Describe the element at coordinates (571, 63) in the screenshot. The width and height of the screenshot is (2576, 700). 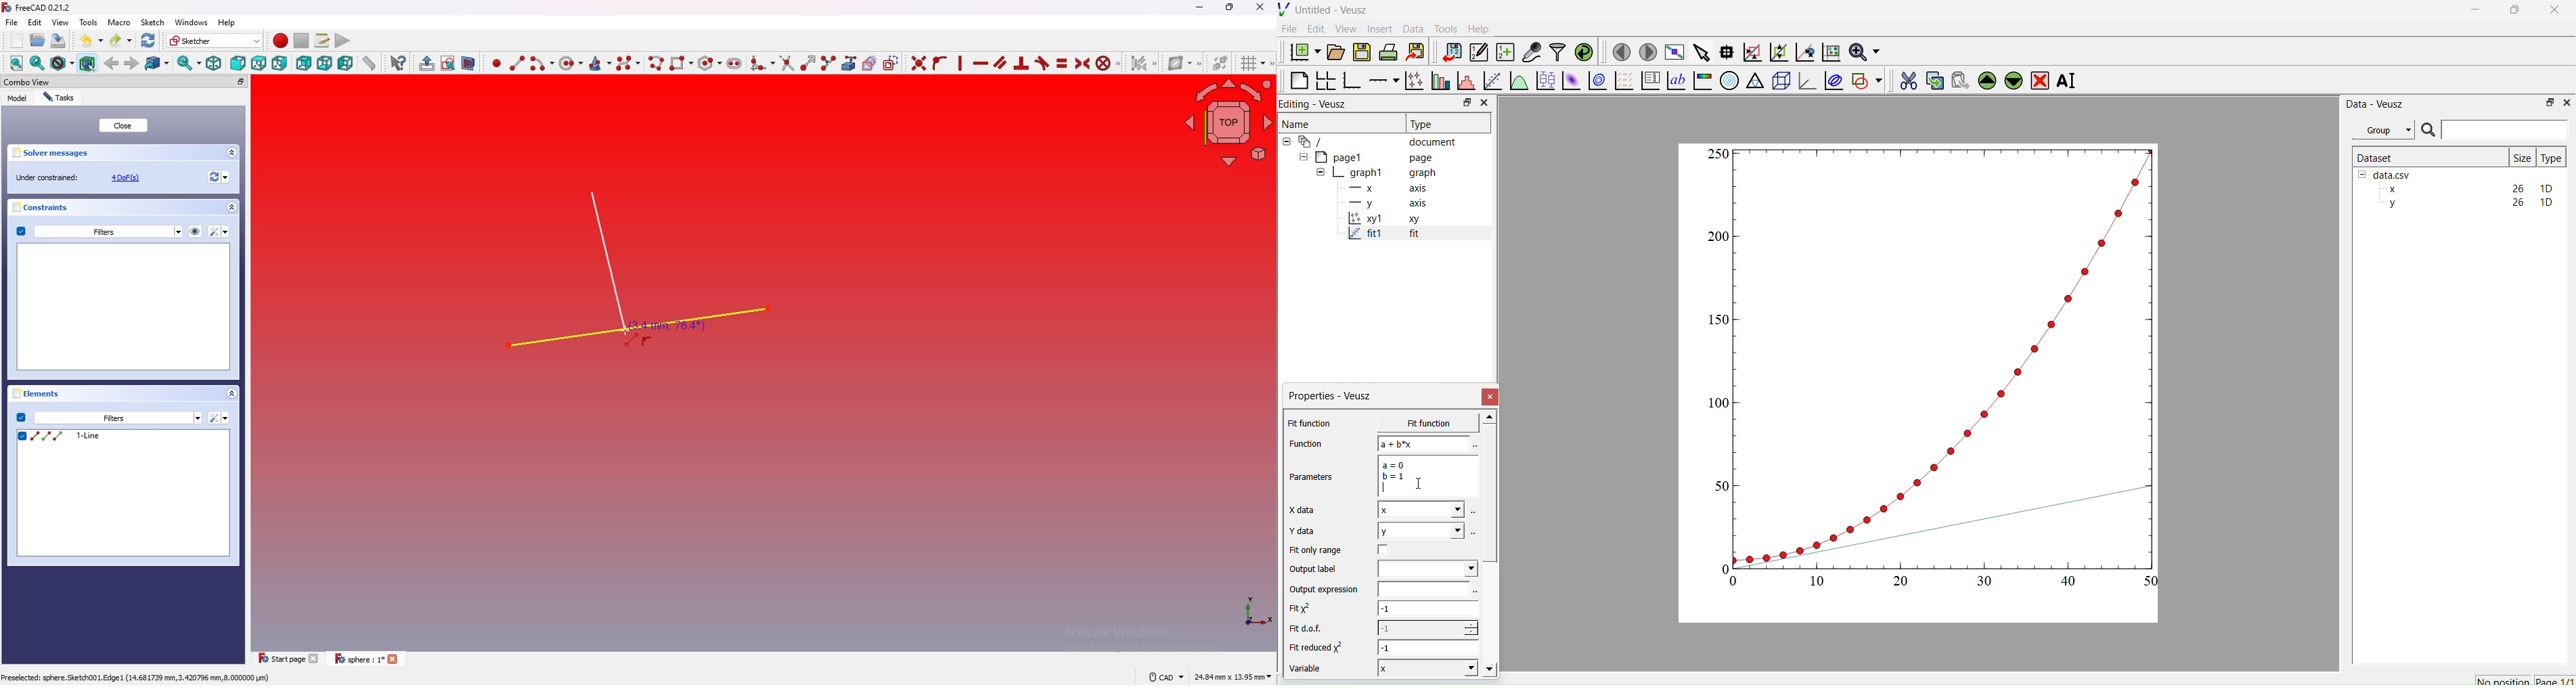
I see `Create circle` at that location.